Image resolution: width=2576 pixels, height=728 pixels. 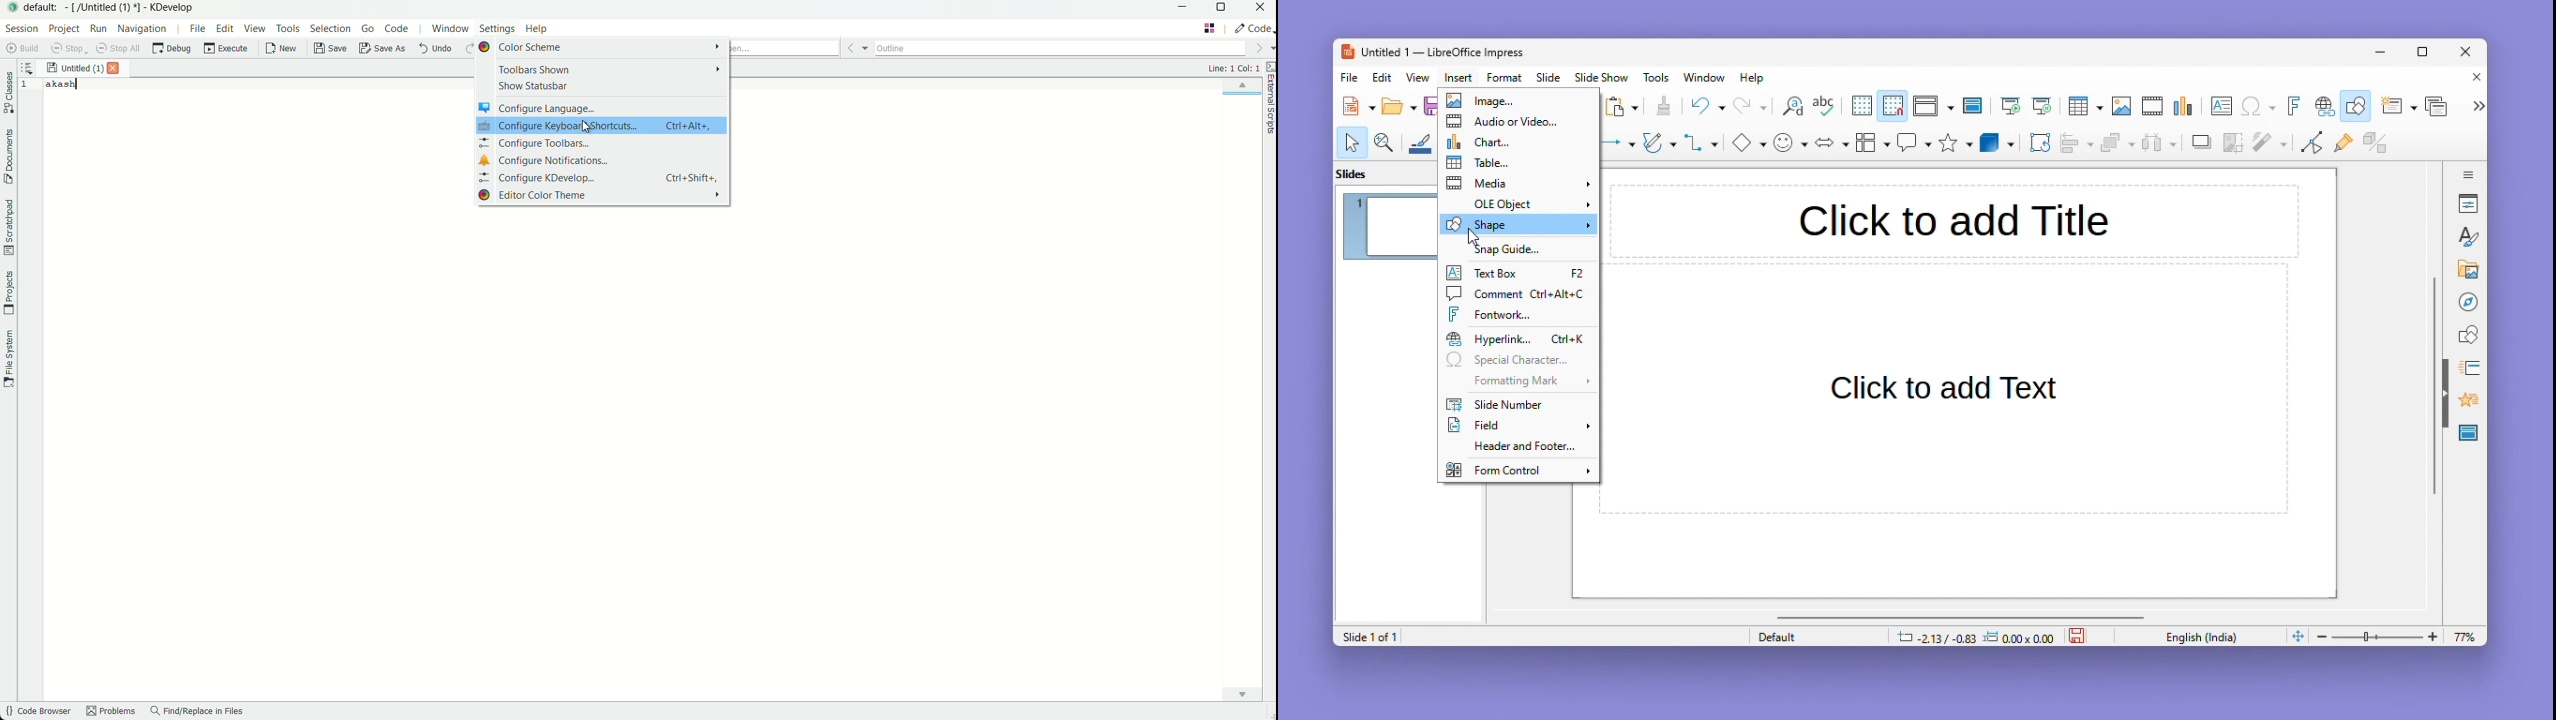 I want to click on Hyperlink, so click(x=2322, y=108).